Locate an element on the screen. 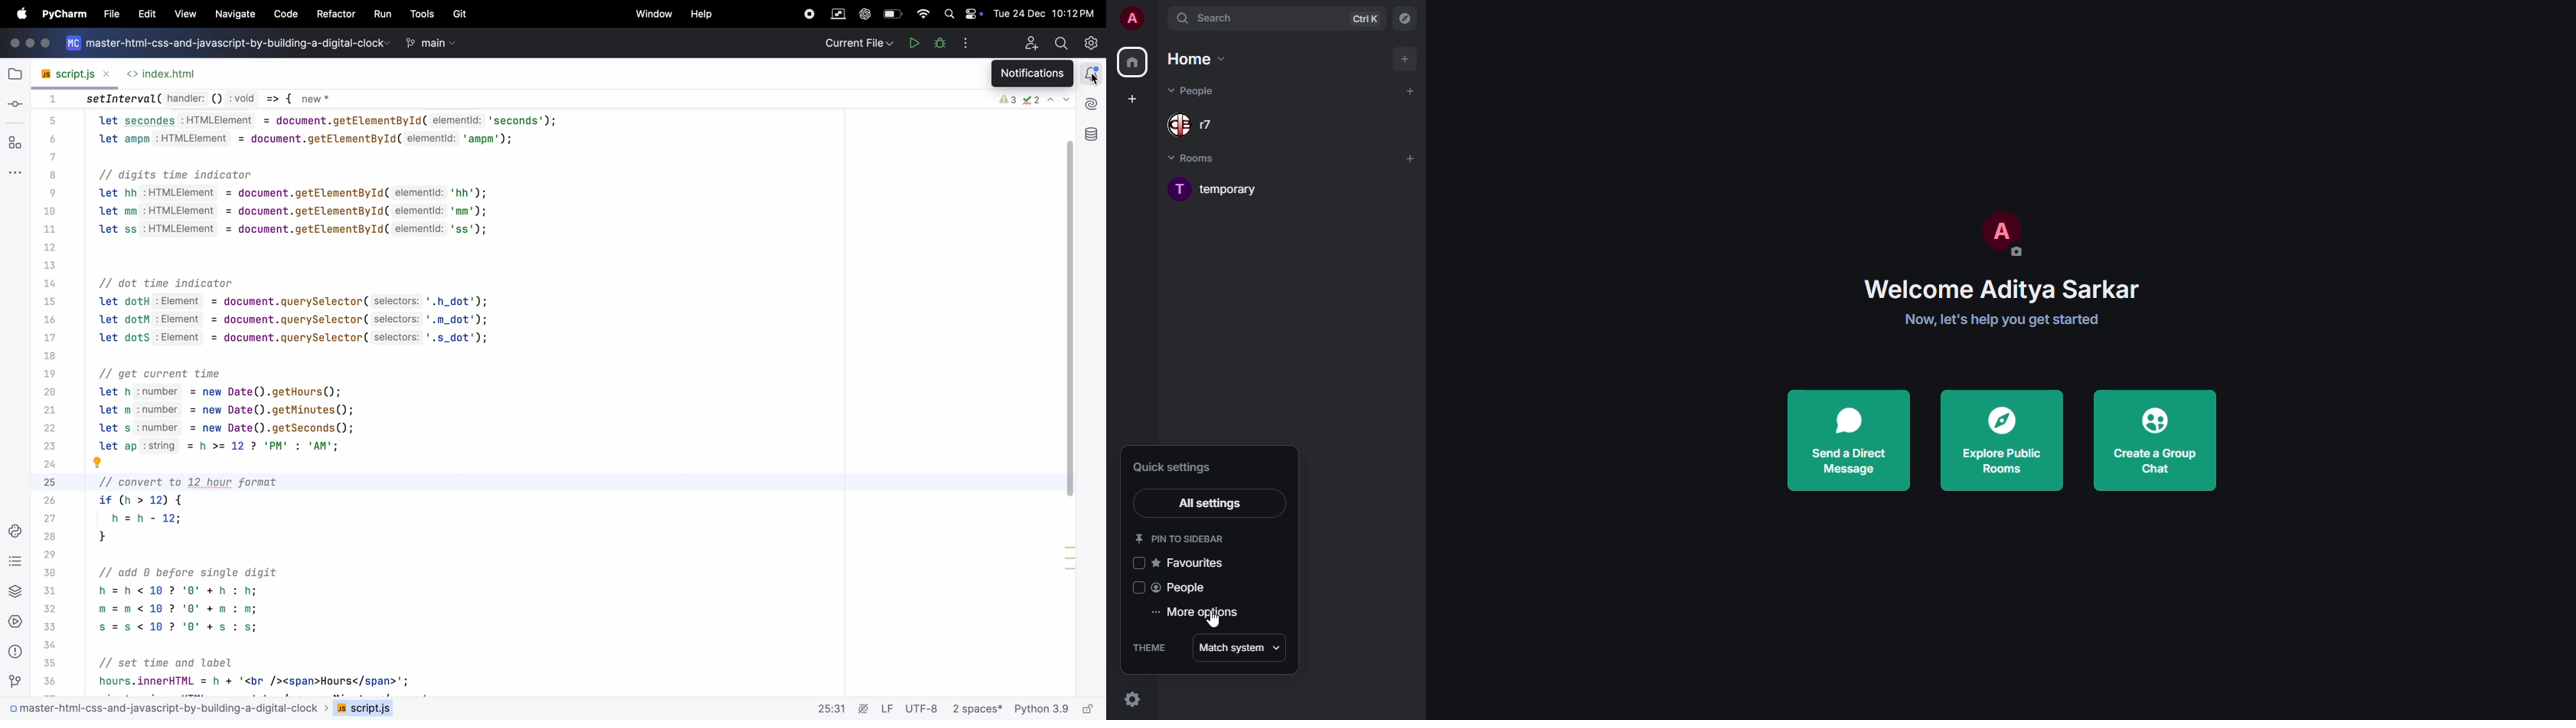 The height and width of the screenshot is (728, 2576). problems is located at coordinates (16, 651).